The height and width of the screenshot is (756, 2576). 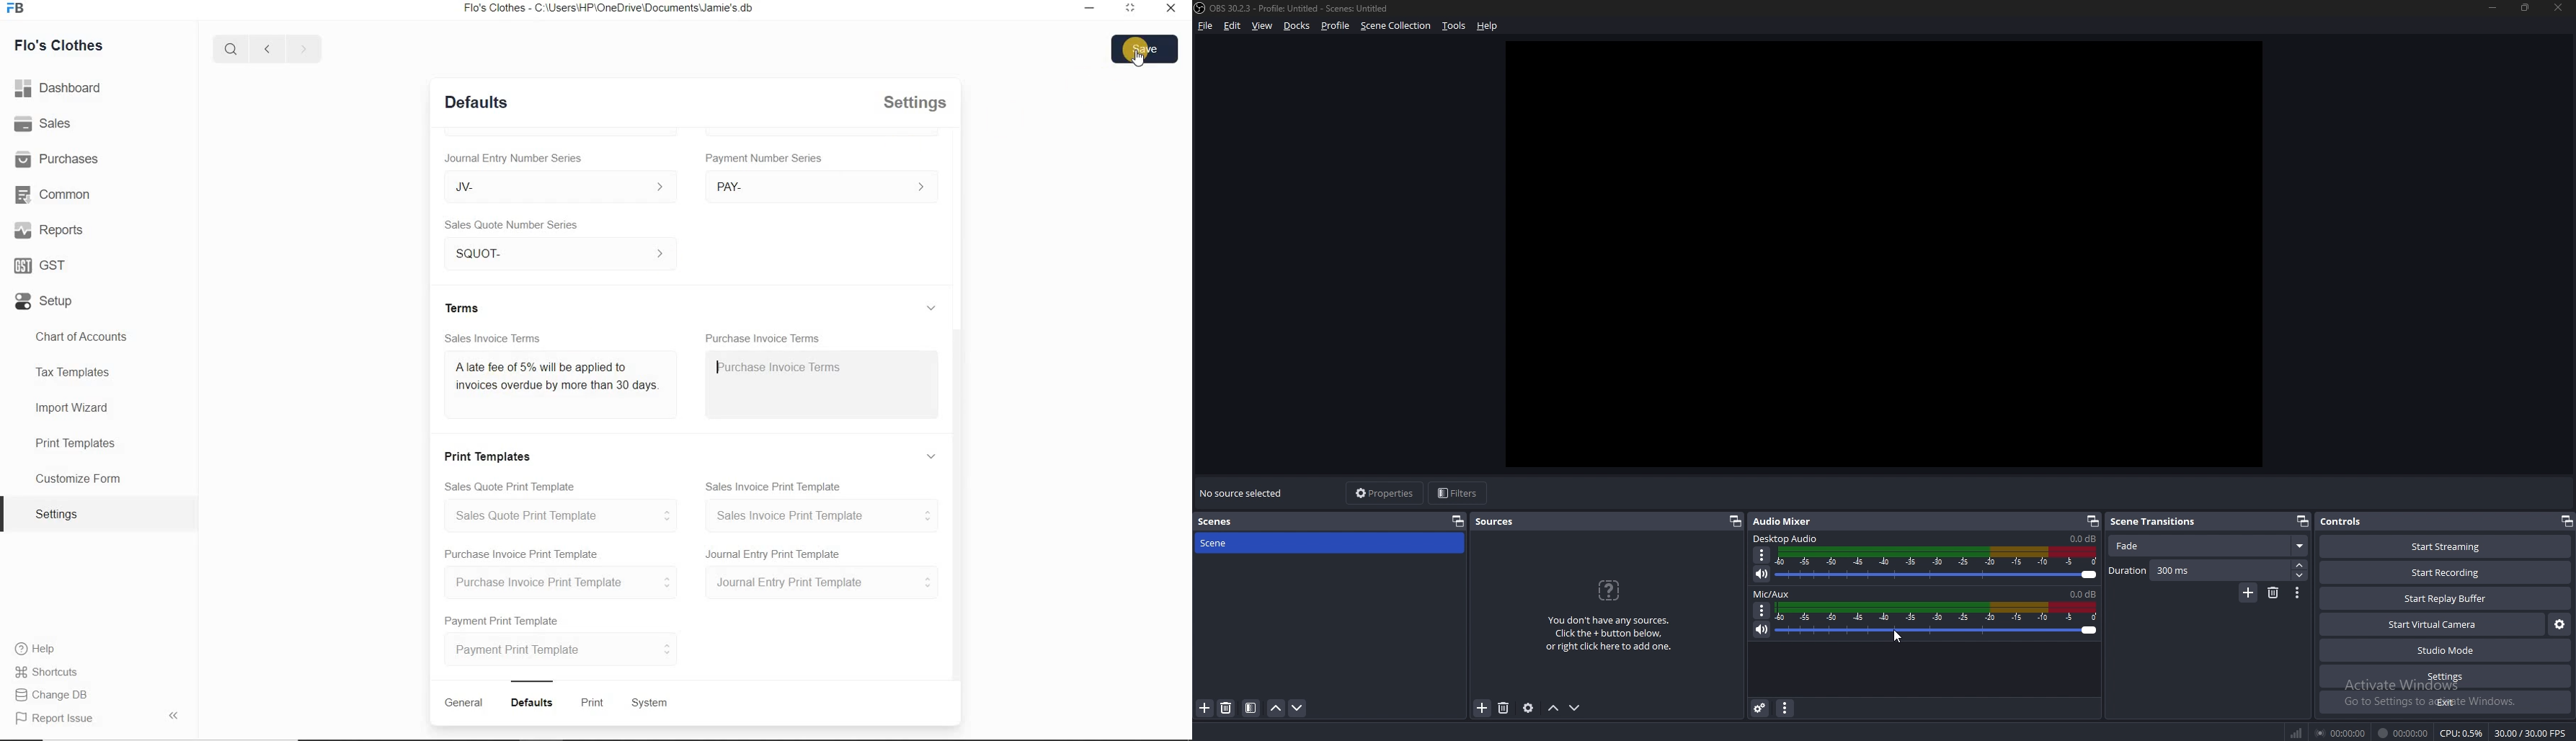 I want to click on add source, so click(x=1483, y=708).